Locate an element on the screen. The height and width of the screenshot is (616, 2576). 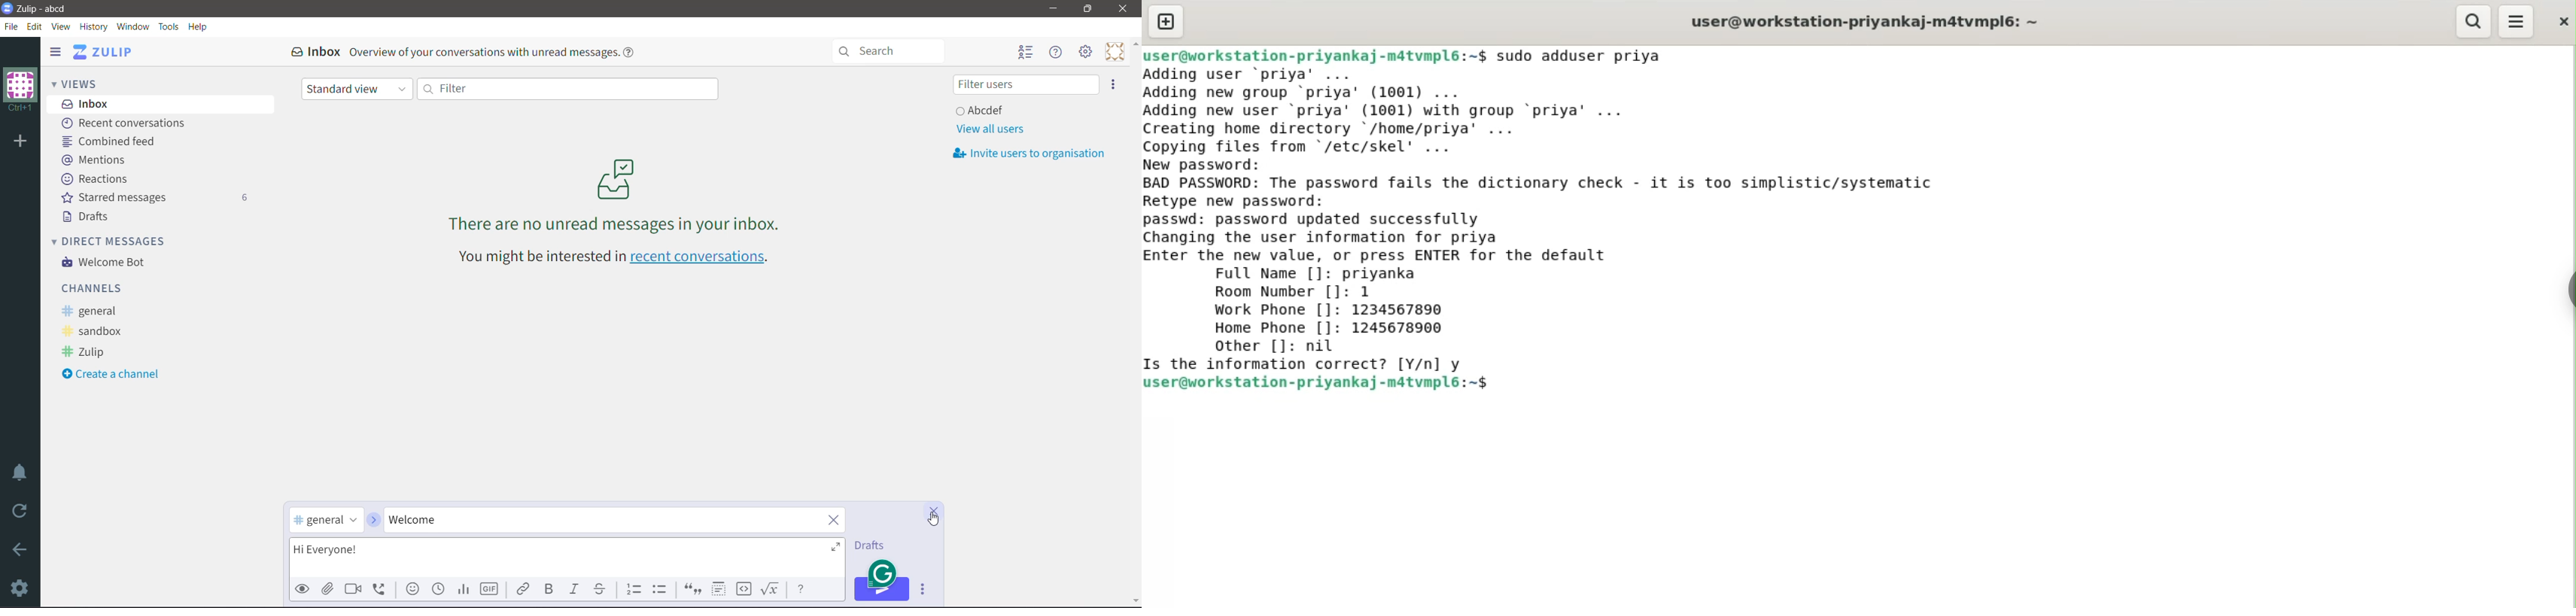
1245678900 is located at coordinates (1403, 330).